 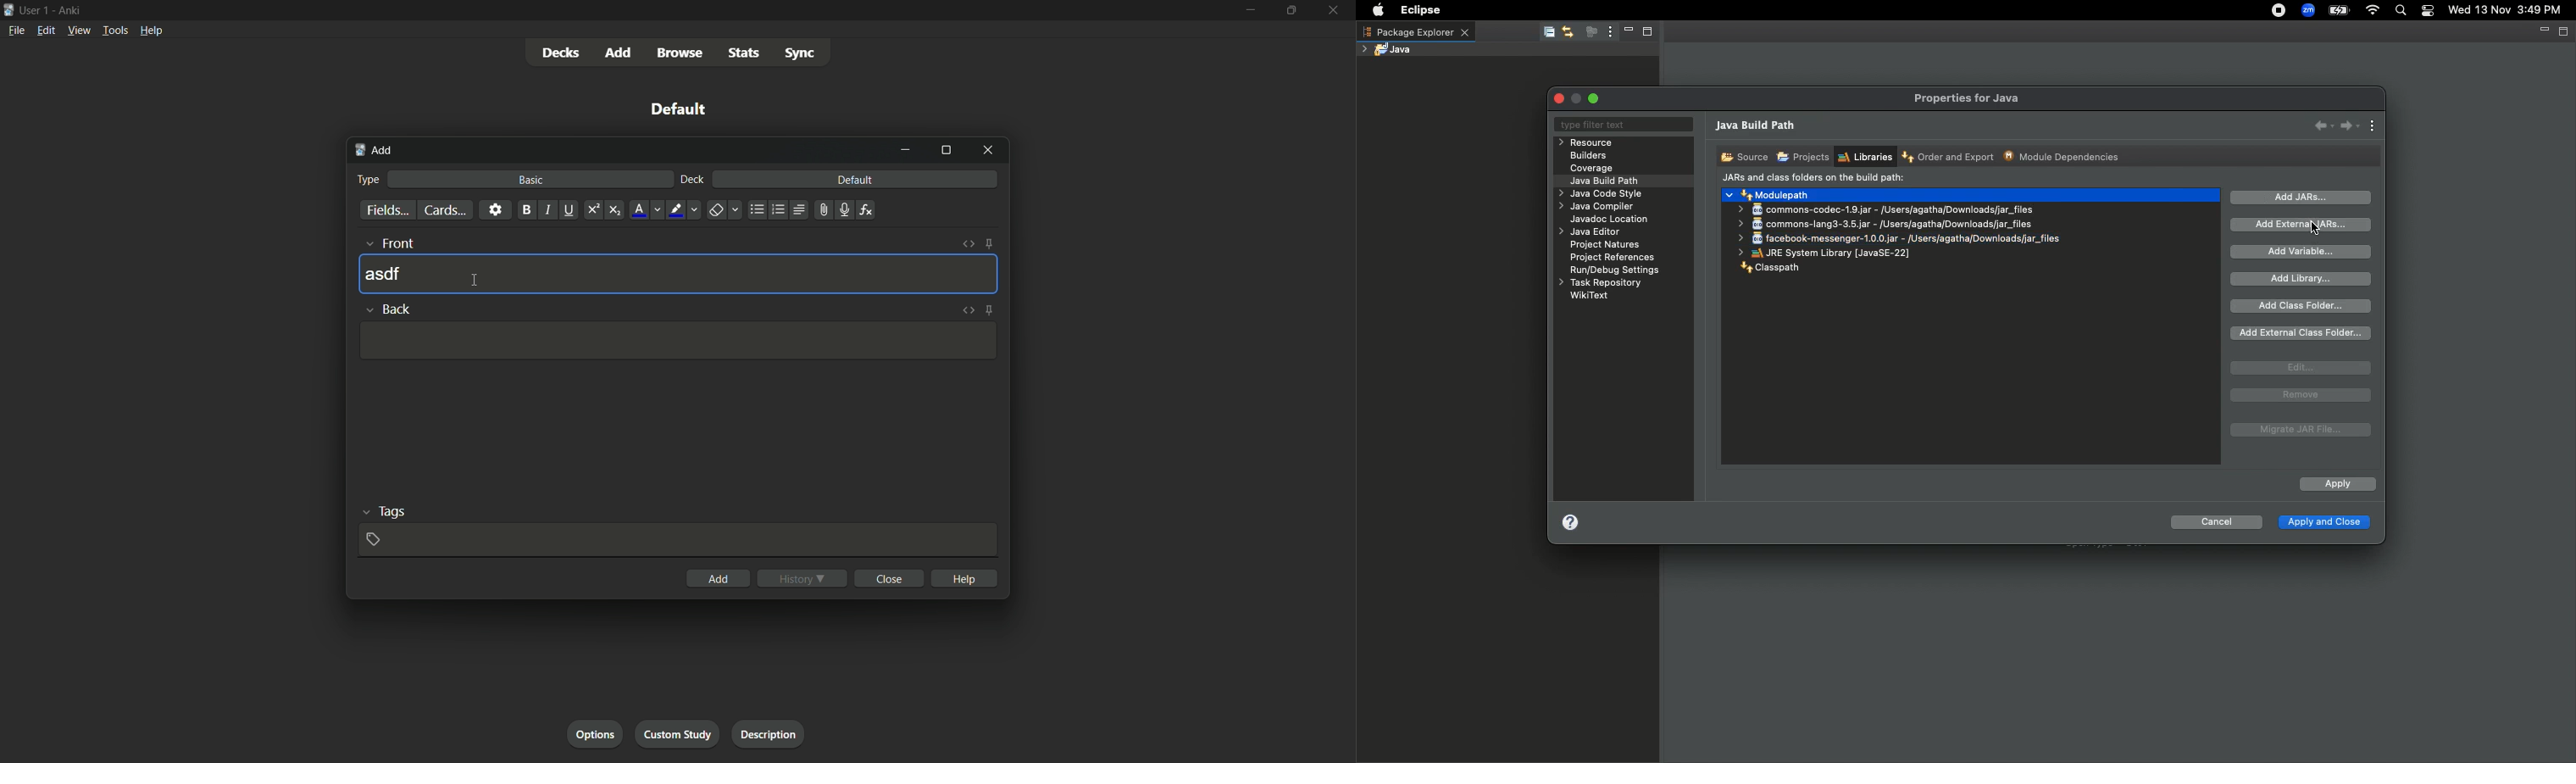 I want to click on add, so click(x=619, y=52).